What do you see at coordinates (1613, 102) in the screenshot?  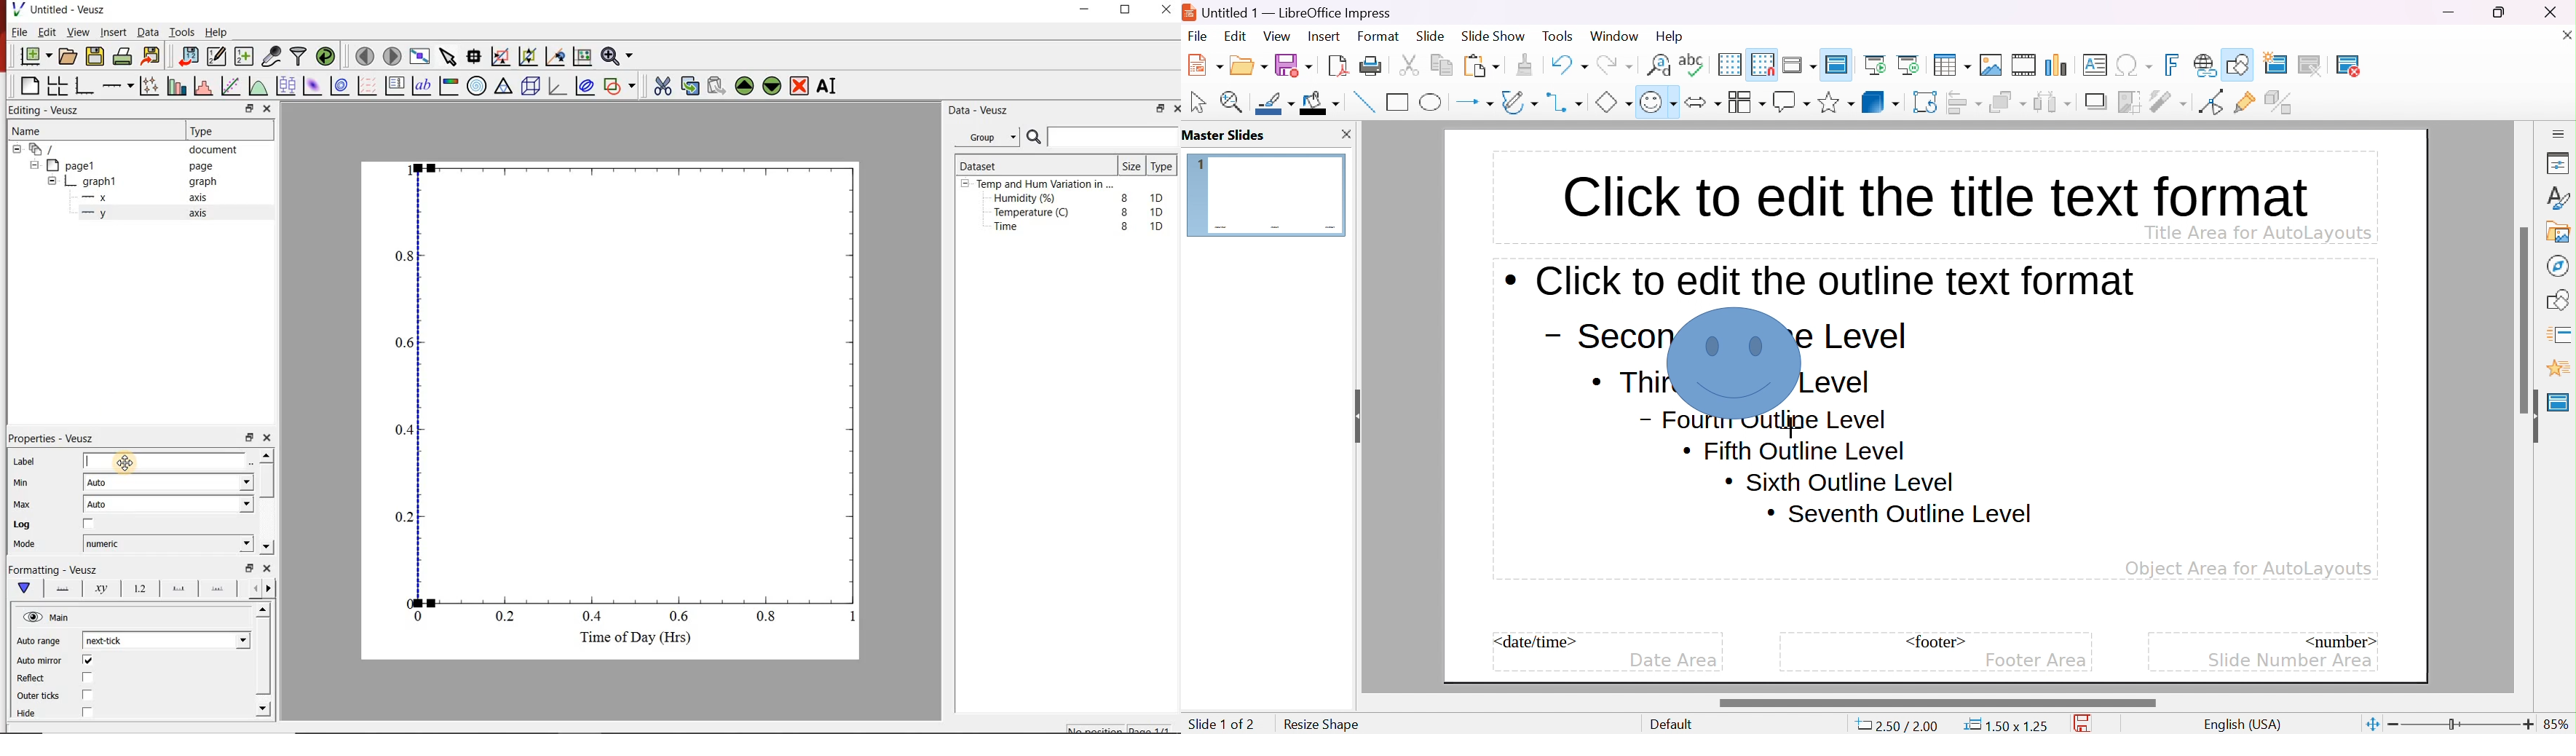 I see `basic shapes` at bounding box center [1613, 102].